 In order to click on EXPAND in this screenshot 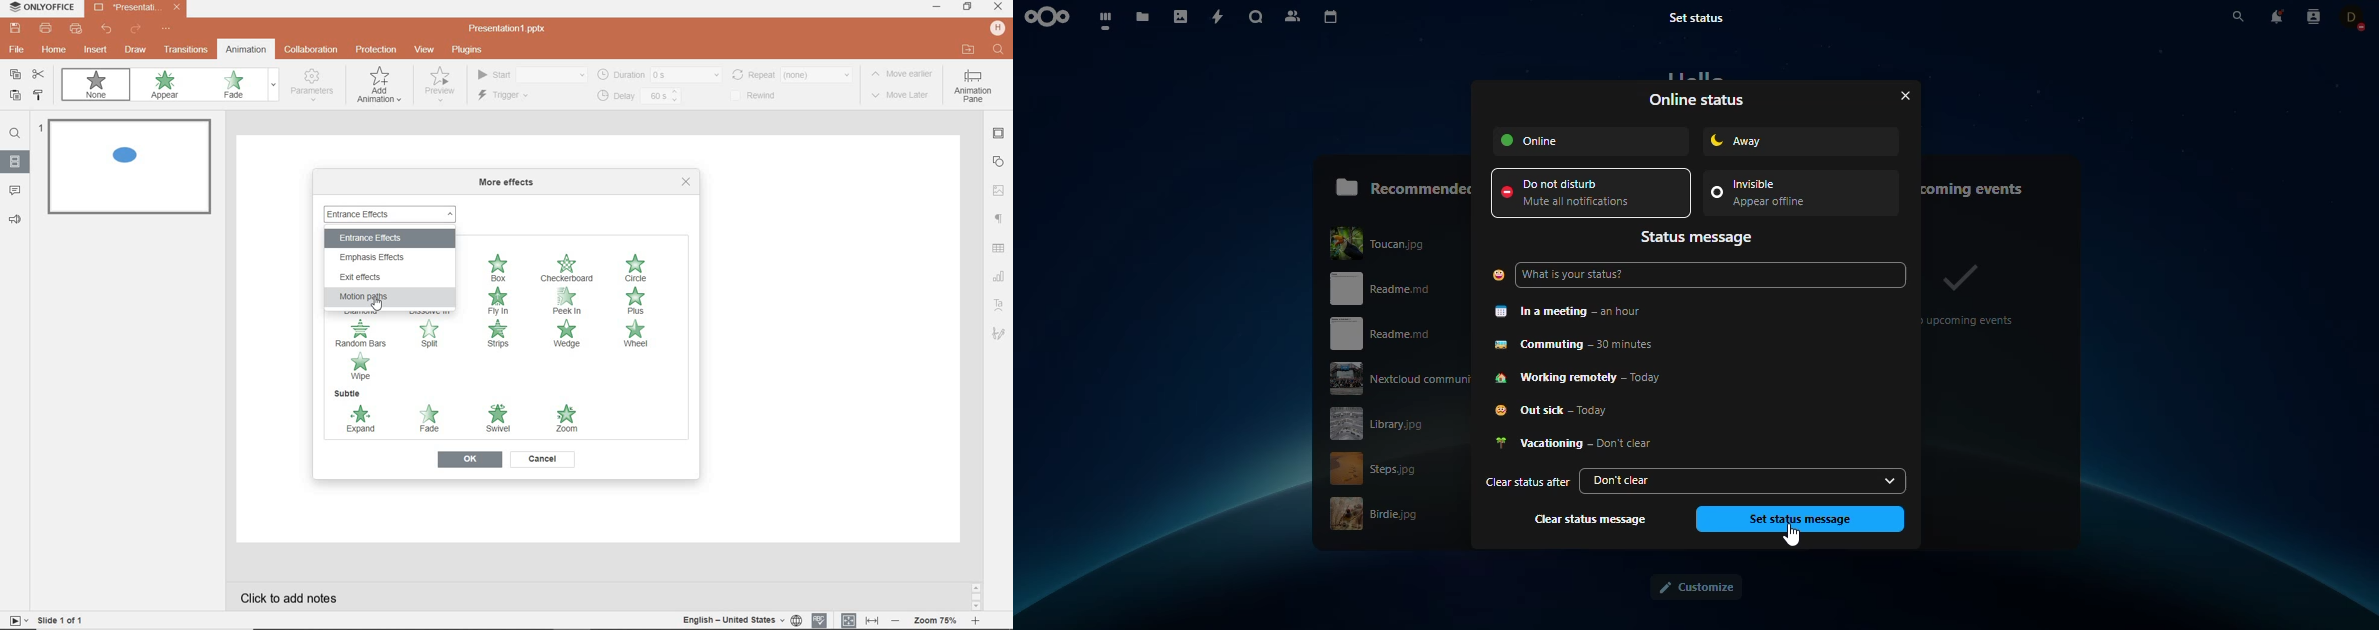, I will do `click(361, 420)`.